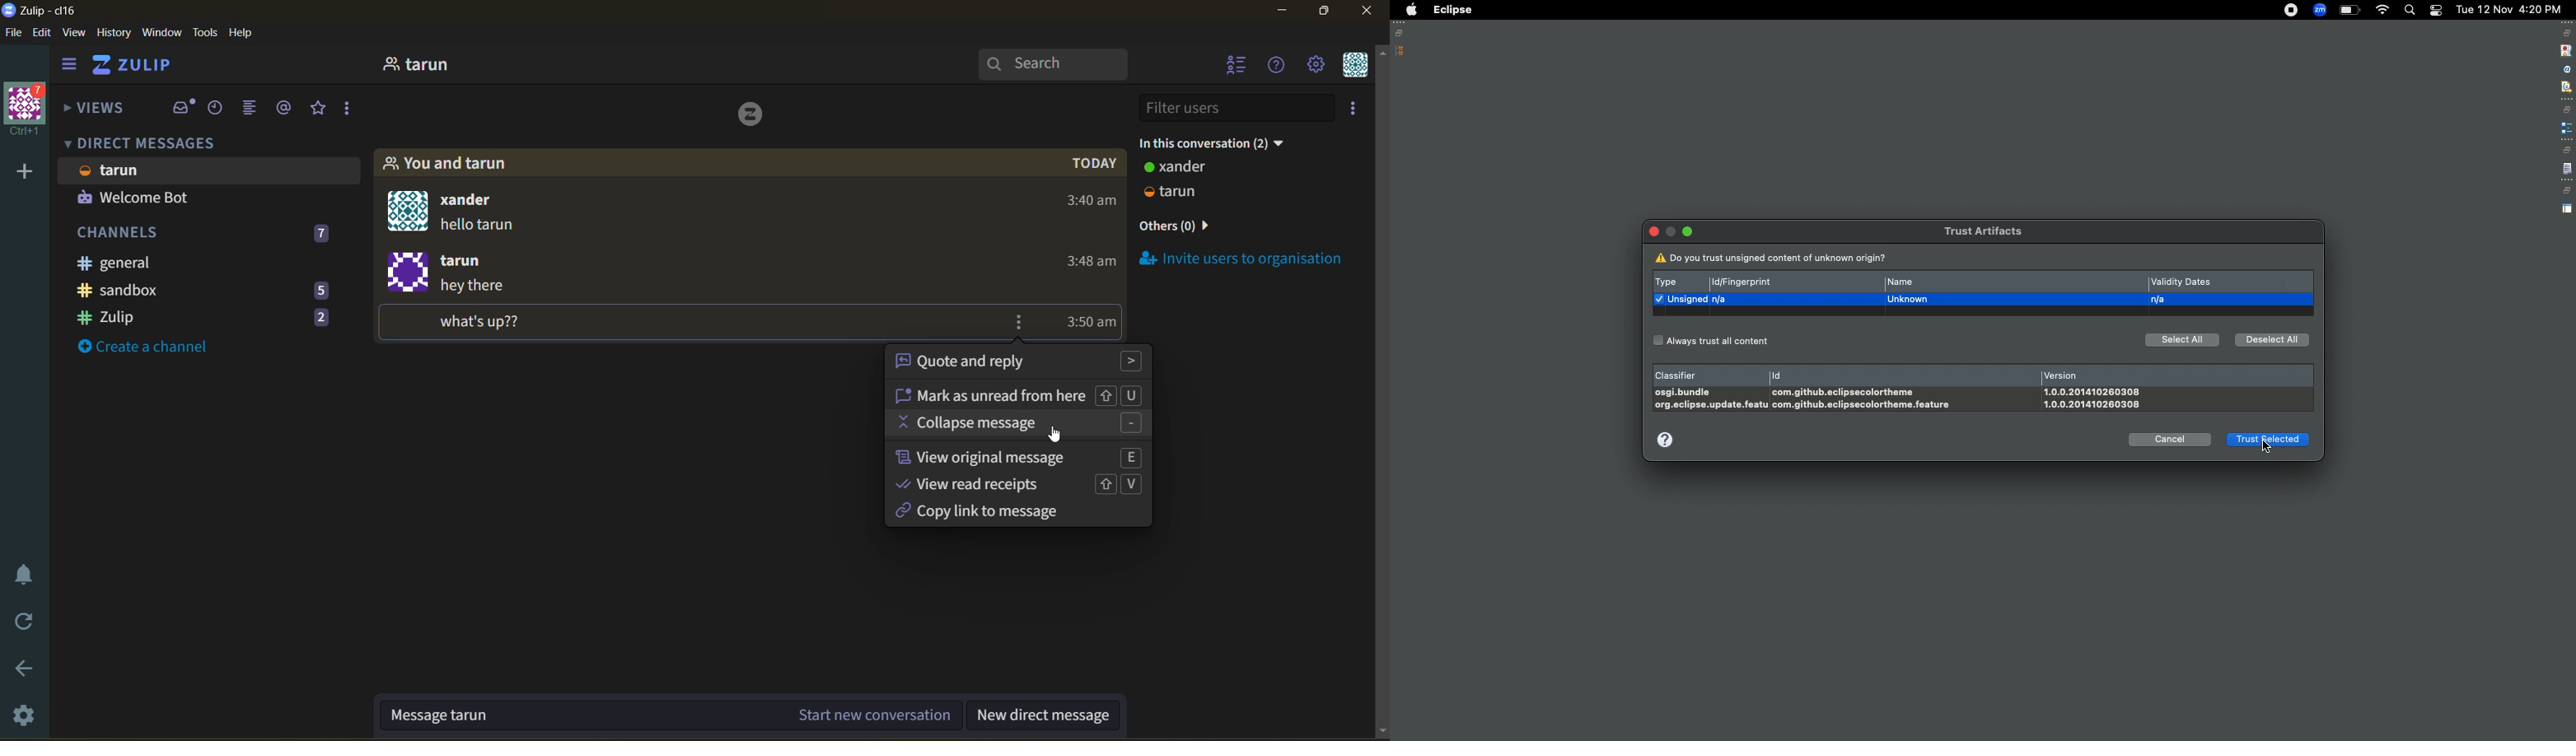 This screenshot has width=2576, height=756. I want to click on Validity dates, so click(2185, 282).